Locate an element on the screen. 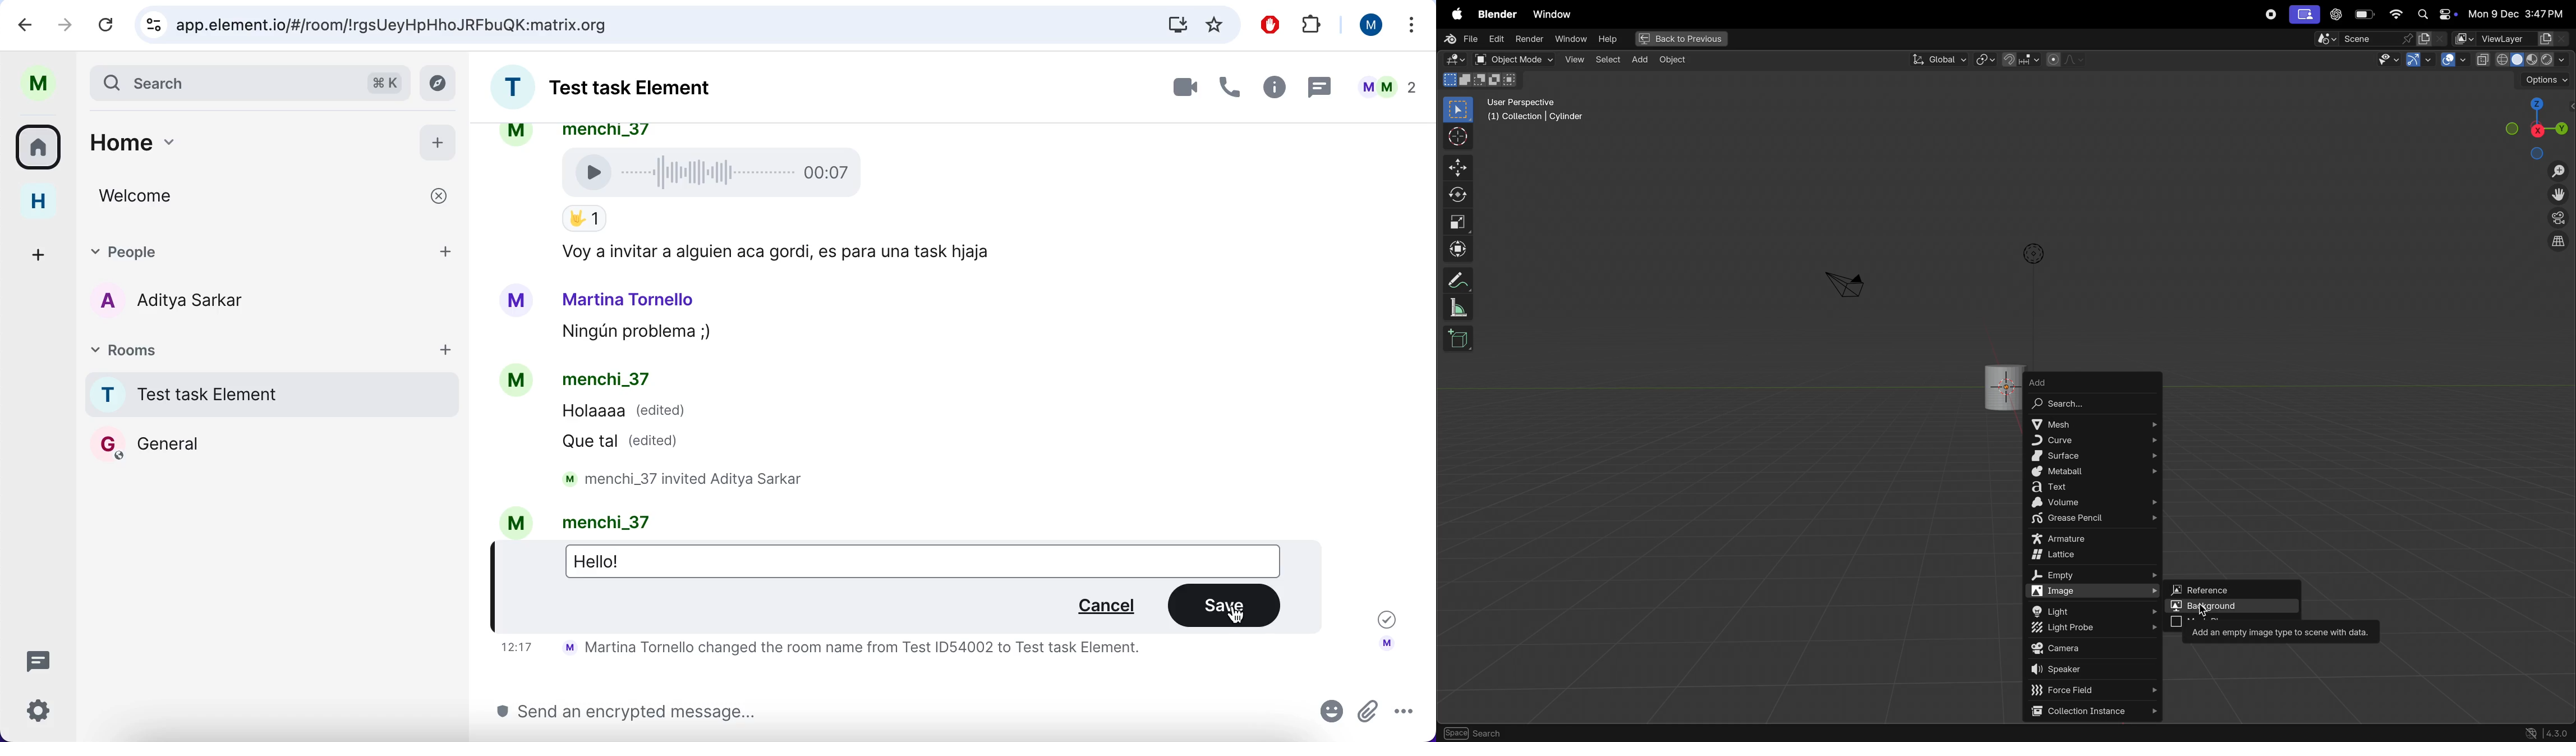 This screenshot has width=2576, height=756. user is located at coordinates (46, 82).